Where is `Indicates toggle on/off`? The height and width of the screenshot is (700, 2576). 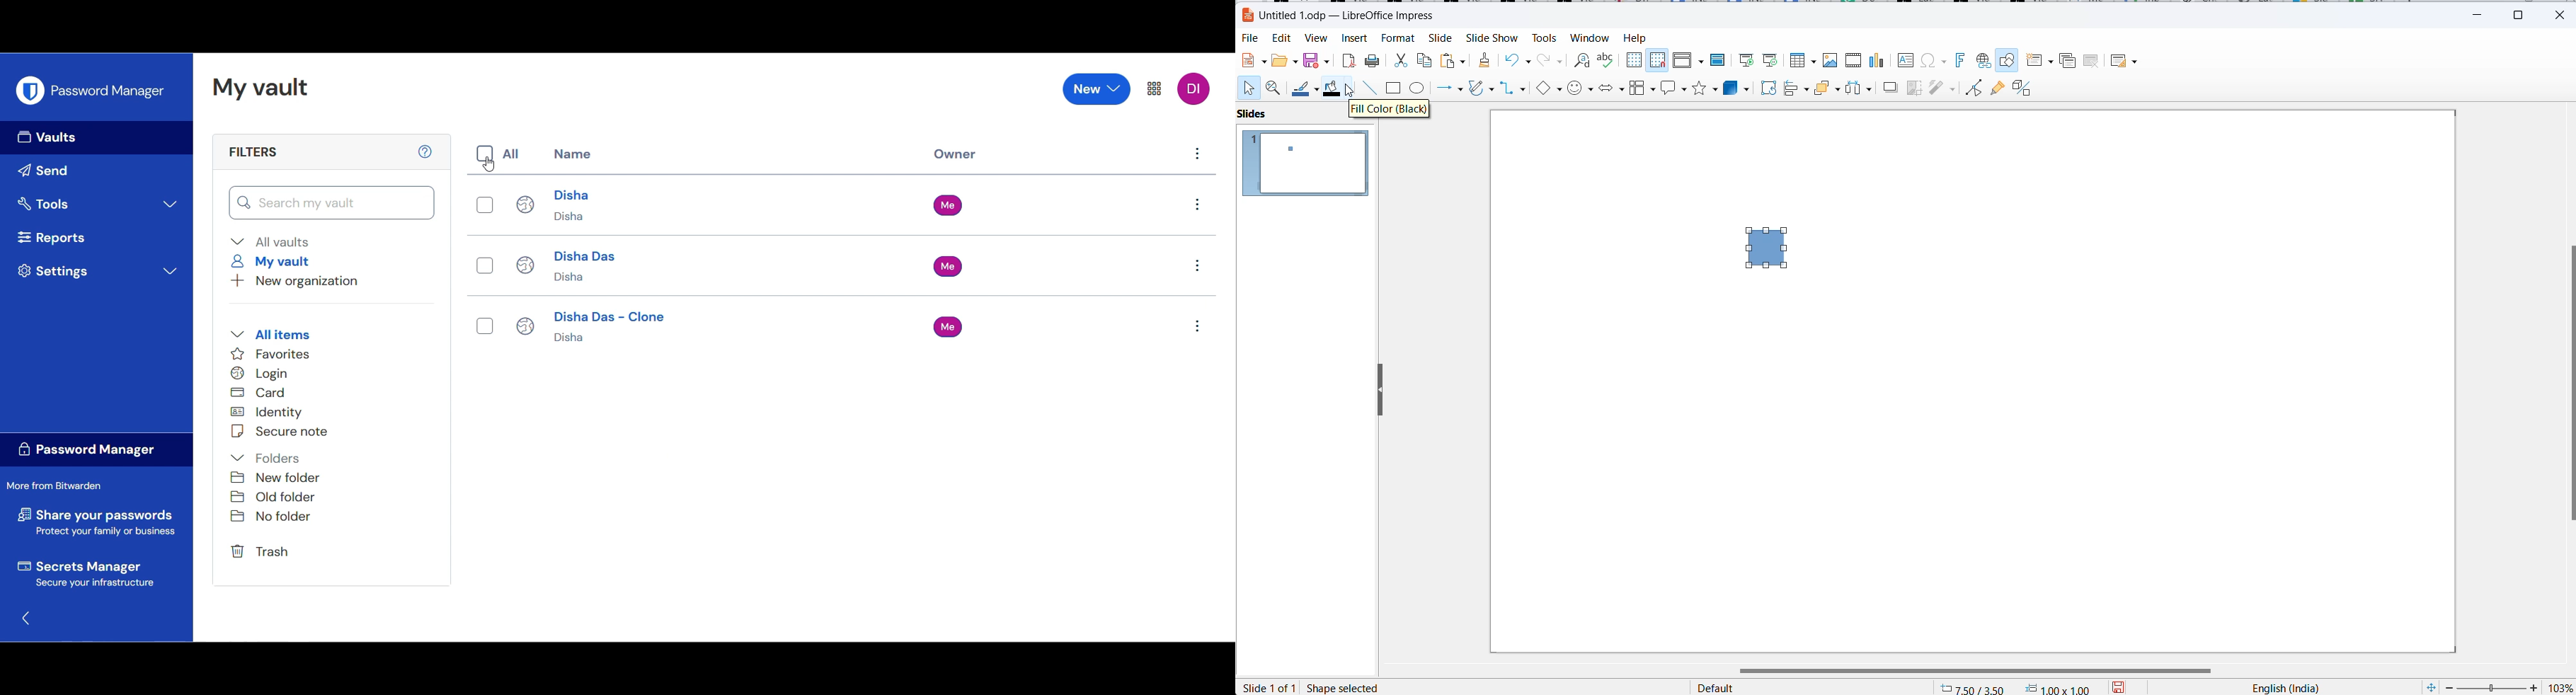 Indicates toggle on/off is located at coordinates (483, 264).